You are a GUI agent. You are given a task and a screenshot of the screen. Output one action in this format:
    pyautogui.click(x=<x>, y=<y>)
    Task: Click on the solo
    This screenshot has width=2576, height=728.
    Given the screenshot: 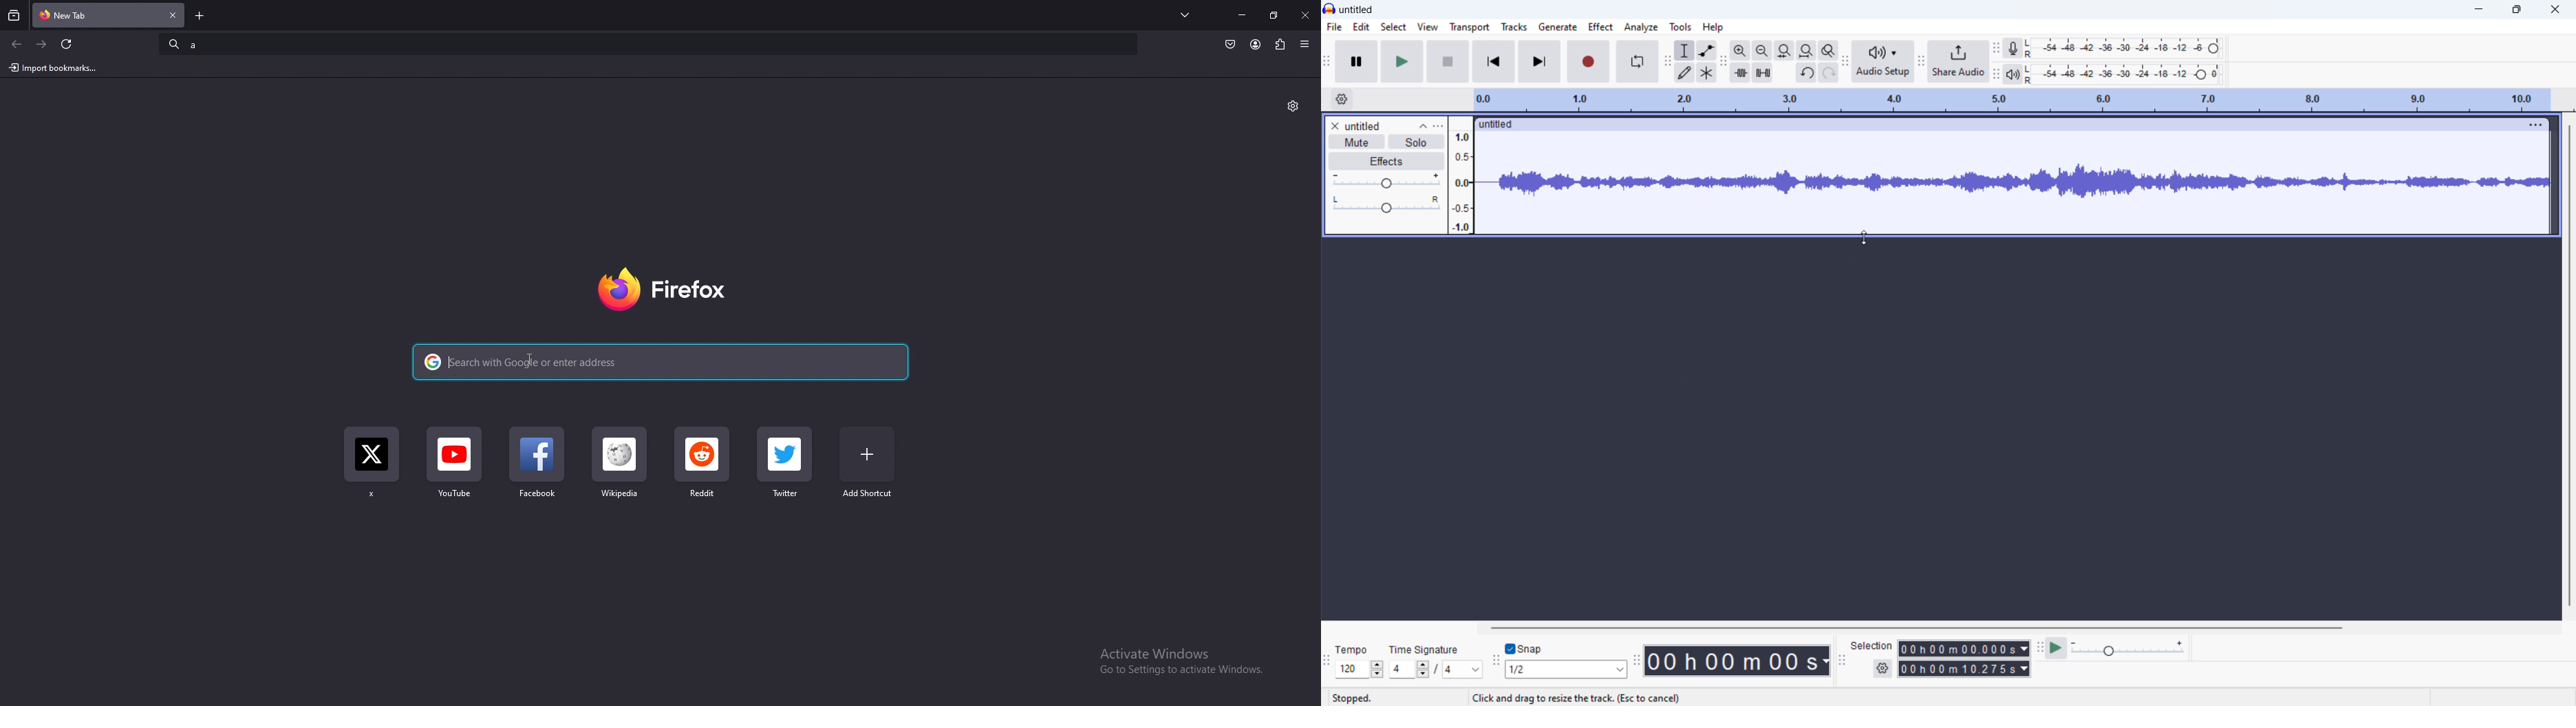 What is the action you would take?
    pyautogui.click(x=1416, y=141)
    